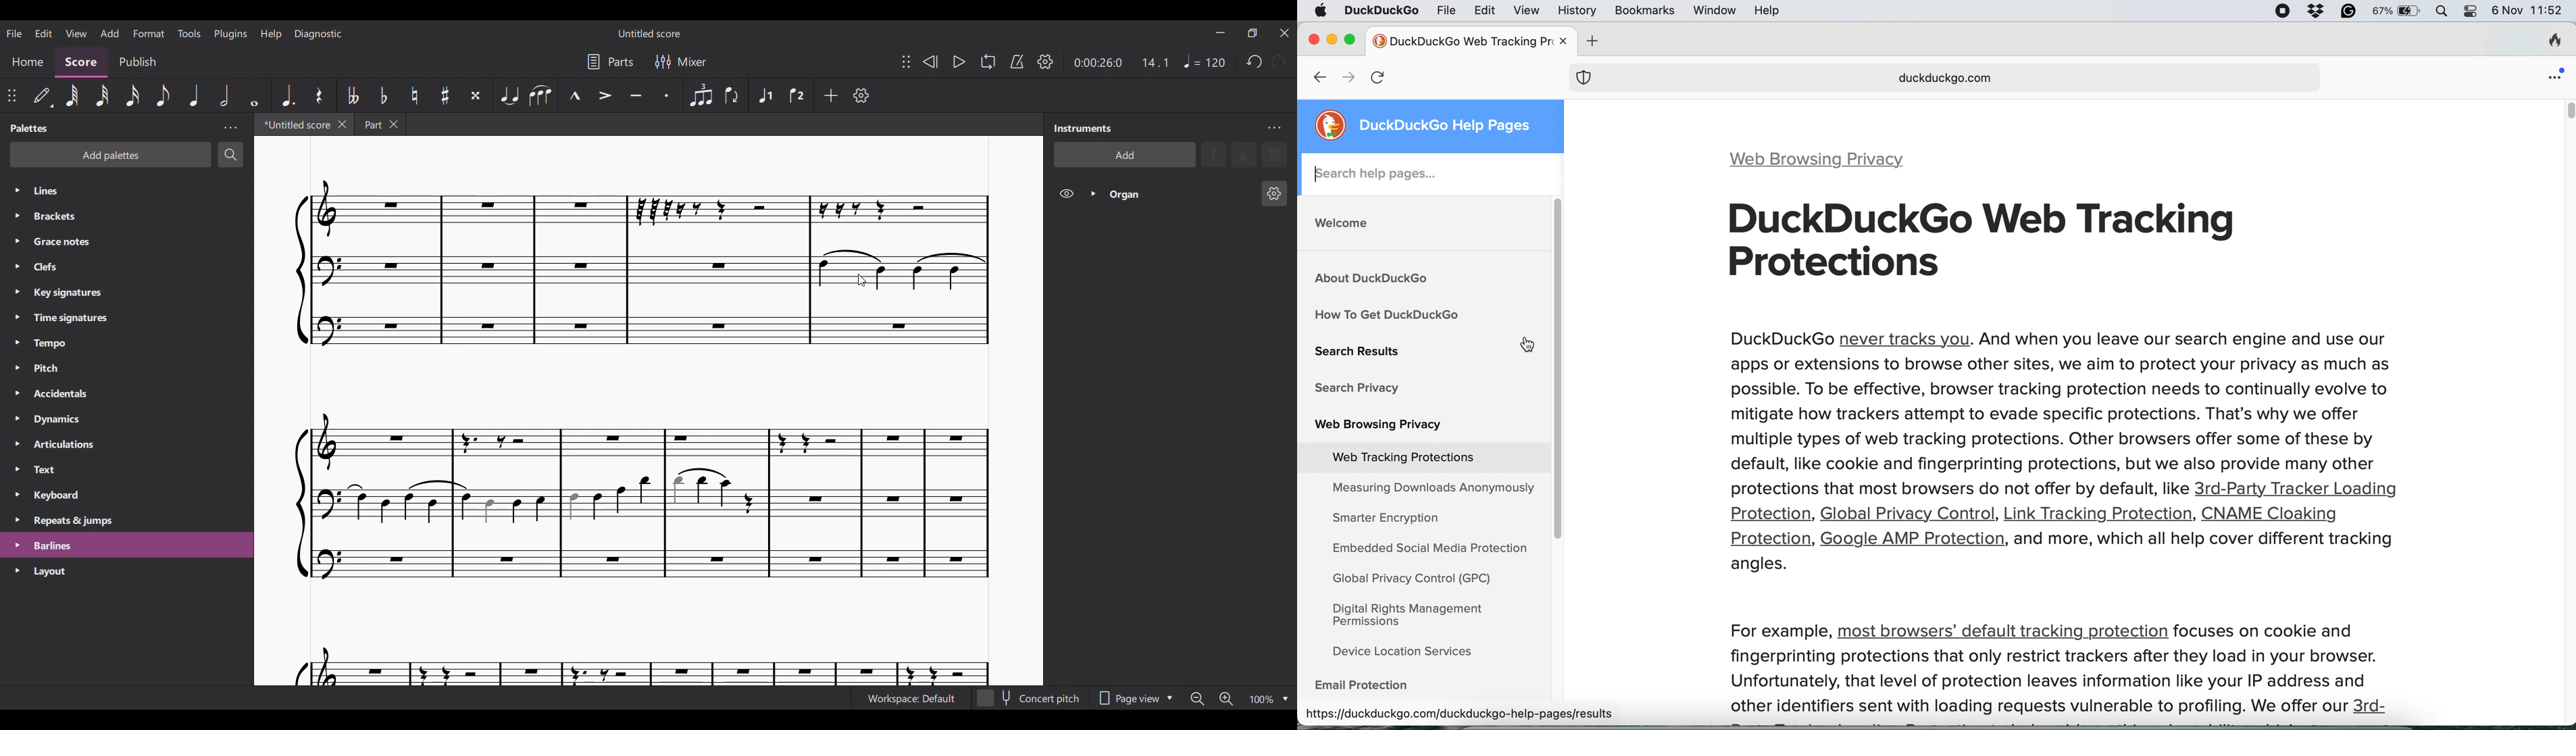 The image size is (2576, 756). What do you see at coordinates (342, 124) in the screenshot?
I see `Close current tab` at bounding box center [342, 124].